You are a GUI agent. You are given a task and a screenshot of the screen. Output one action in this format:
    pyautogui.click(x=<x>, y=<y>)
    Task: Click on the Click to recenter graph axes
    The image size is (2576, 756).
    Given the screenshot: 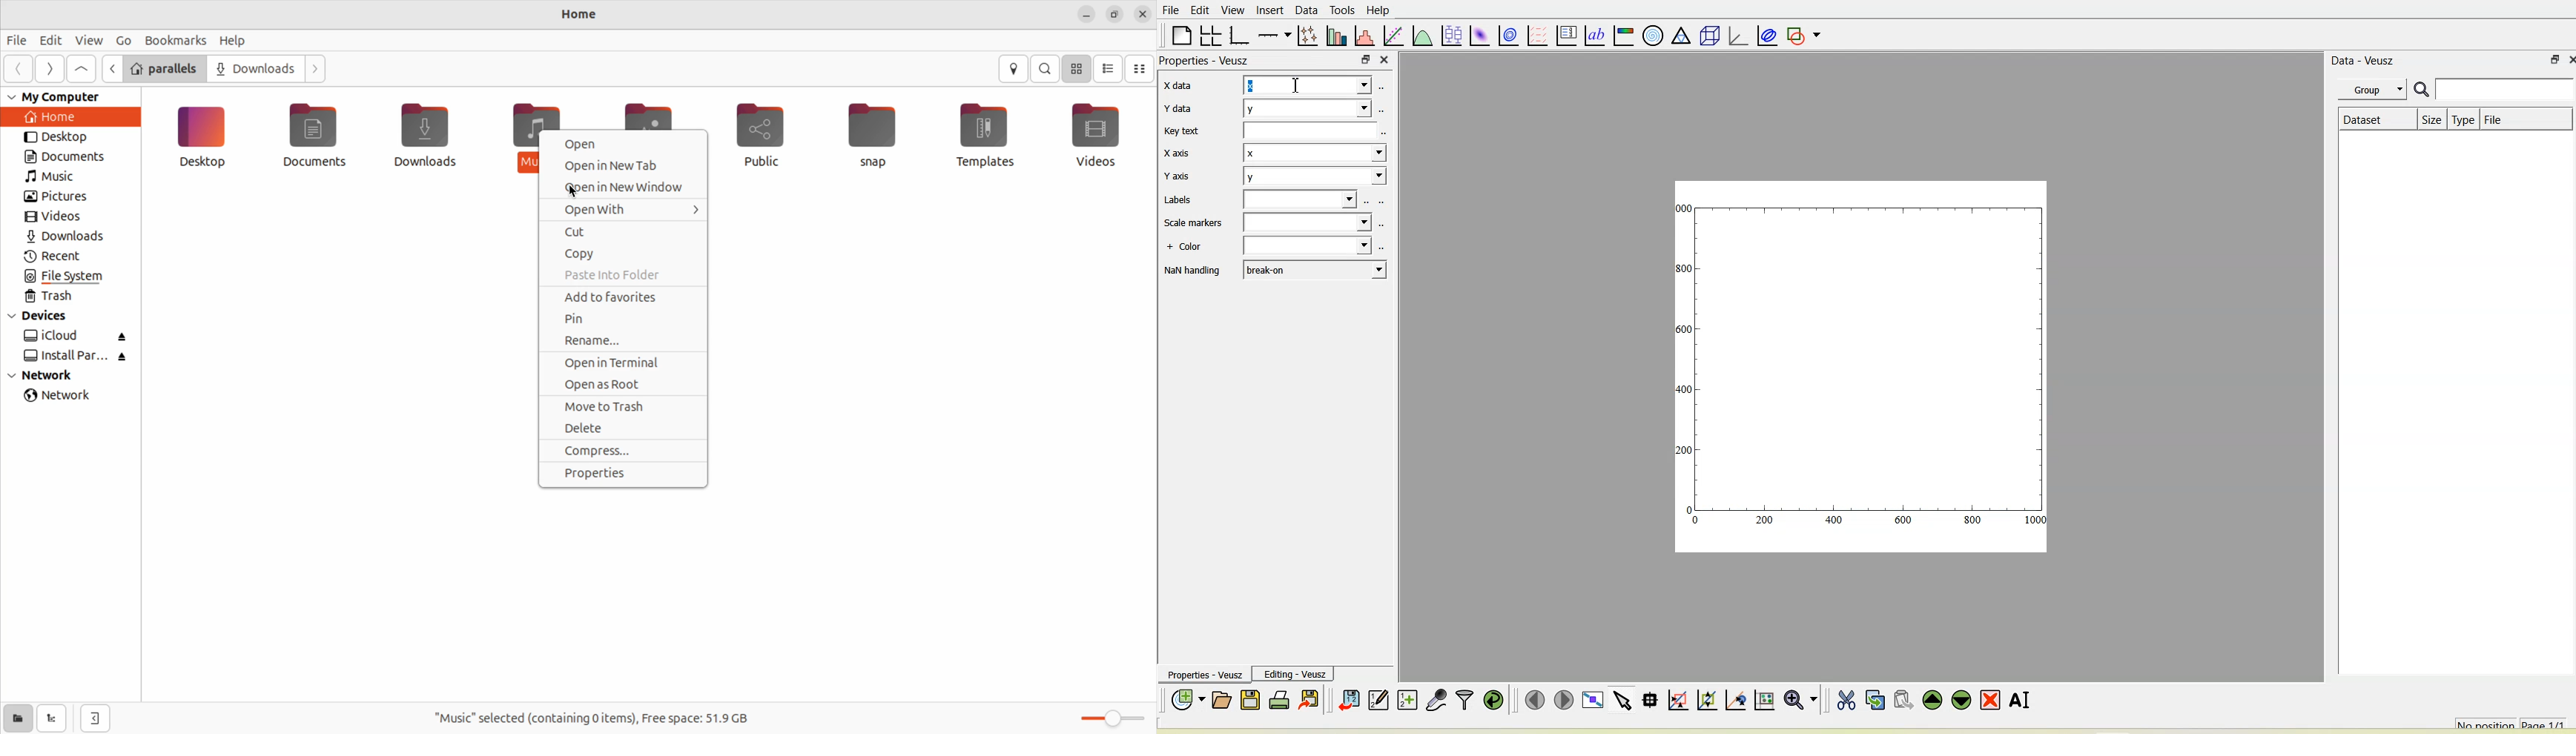 What is the action you would take?
    pyautogui.click(x=1735, y=700)
    